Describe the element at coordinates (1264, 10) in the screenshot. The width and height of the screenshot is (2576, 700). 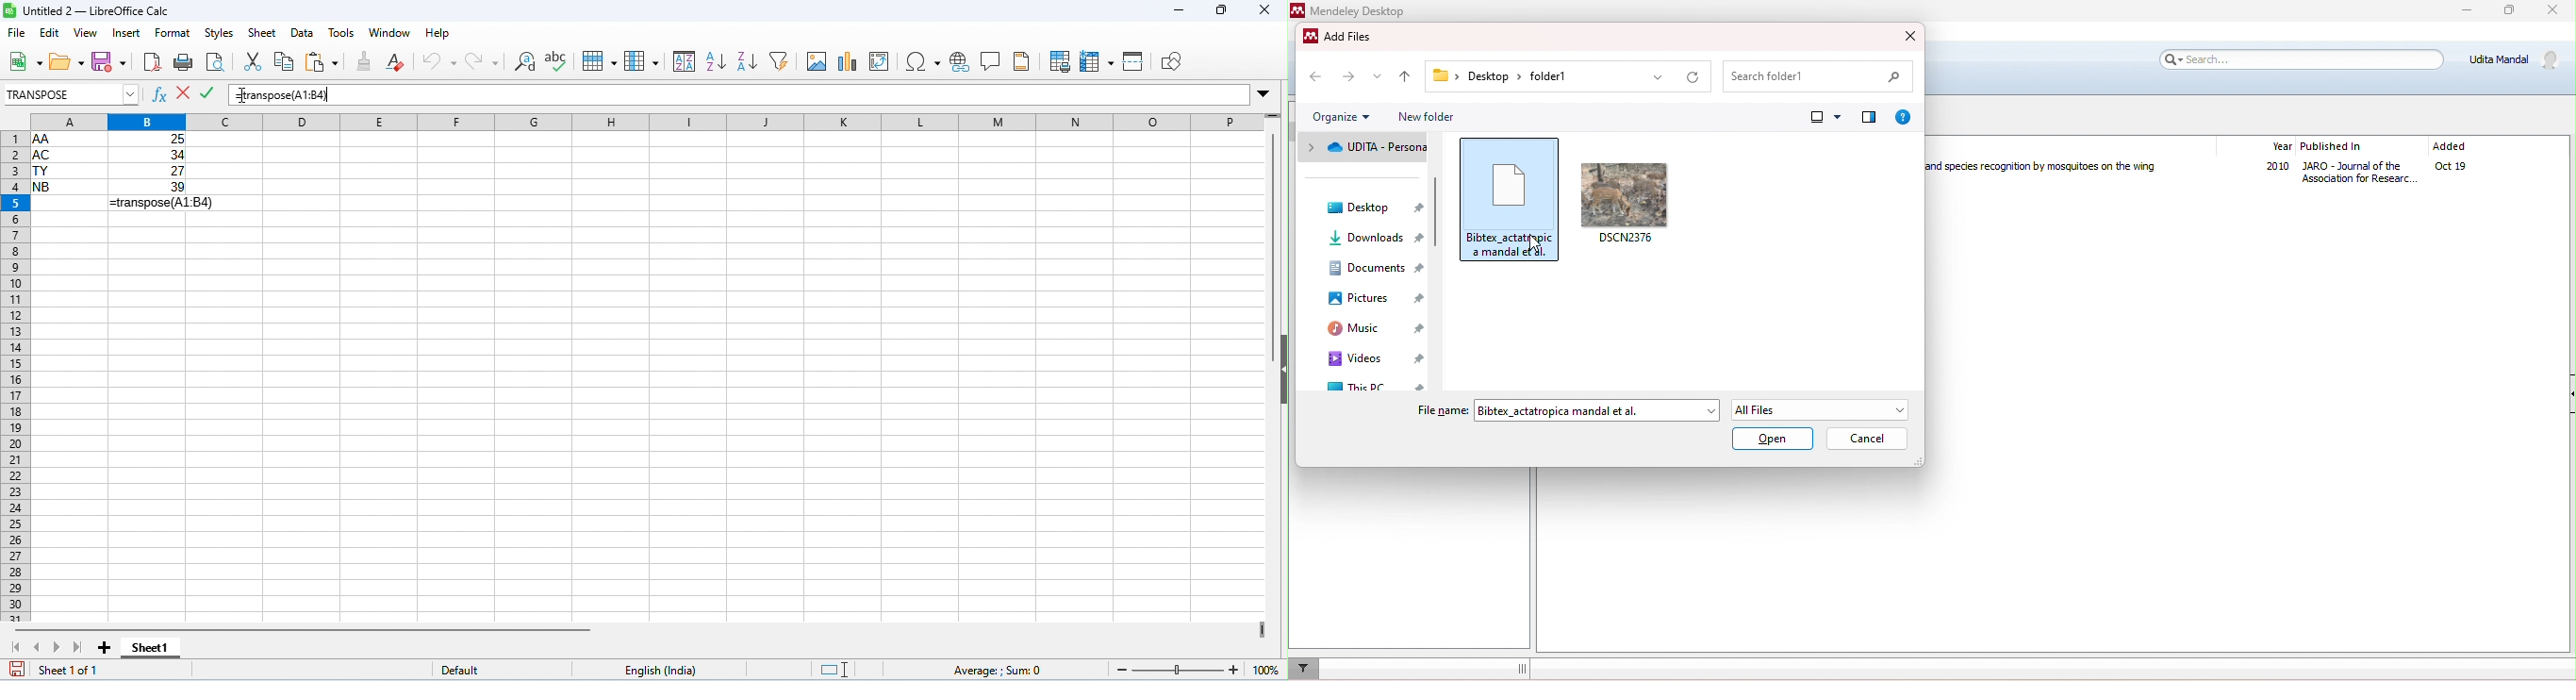
I see `close` at that location.